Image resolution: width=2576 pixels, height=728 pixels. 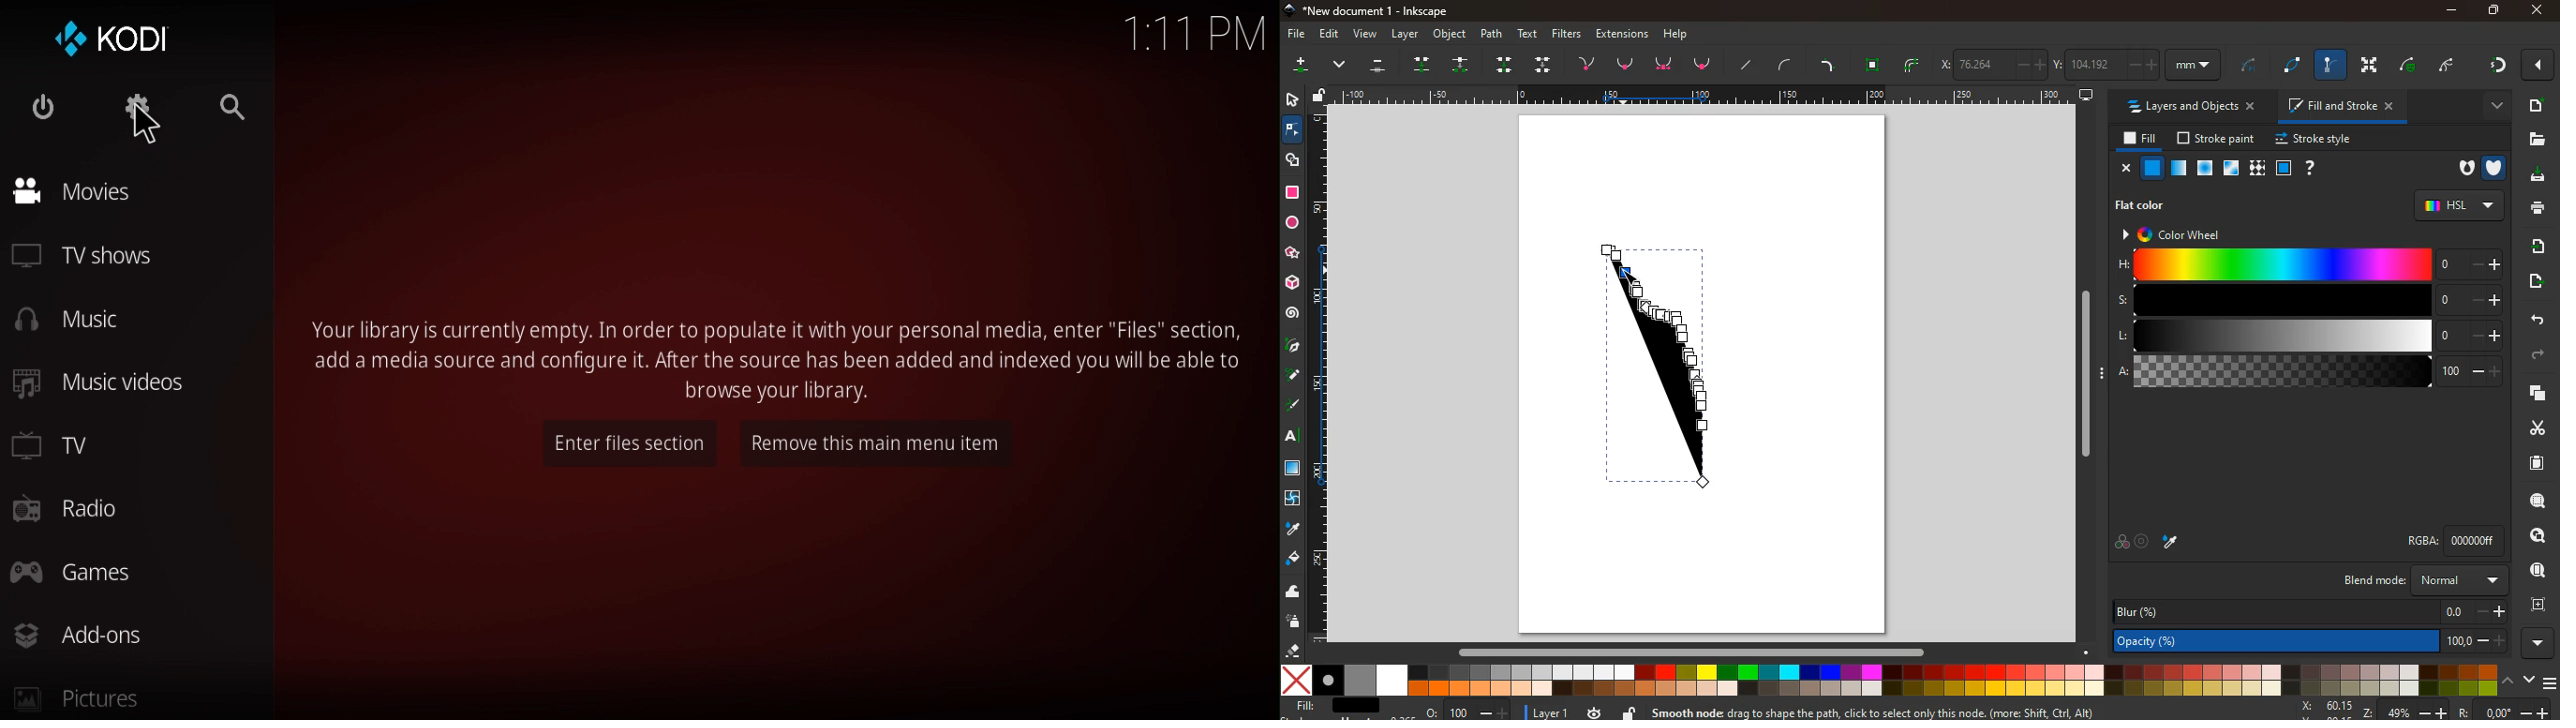 What do you see at coordinates (2189, 106) in the screenshot?
I see `layers and objects` at bounding box center [2189, 106].